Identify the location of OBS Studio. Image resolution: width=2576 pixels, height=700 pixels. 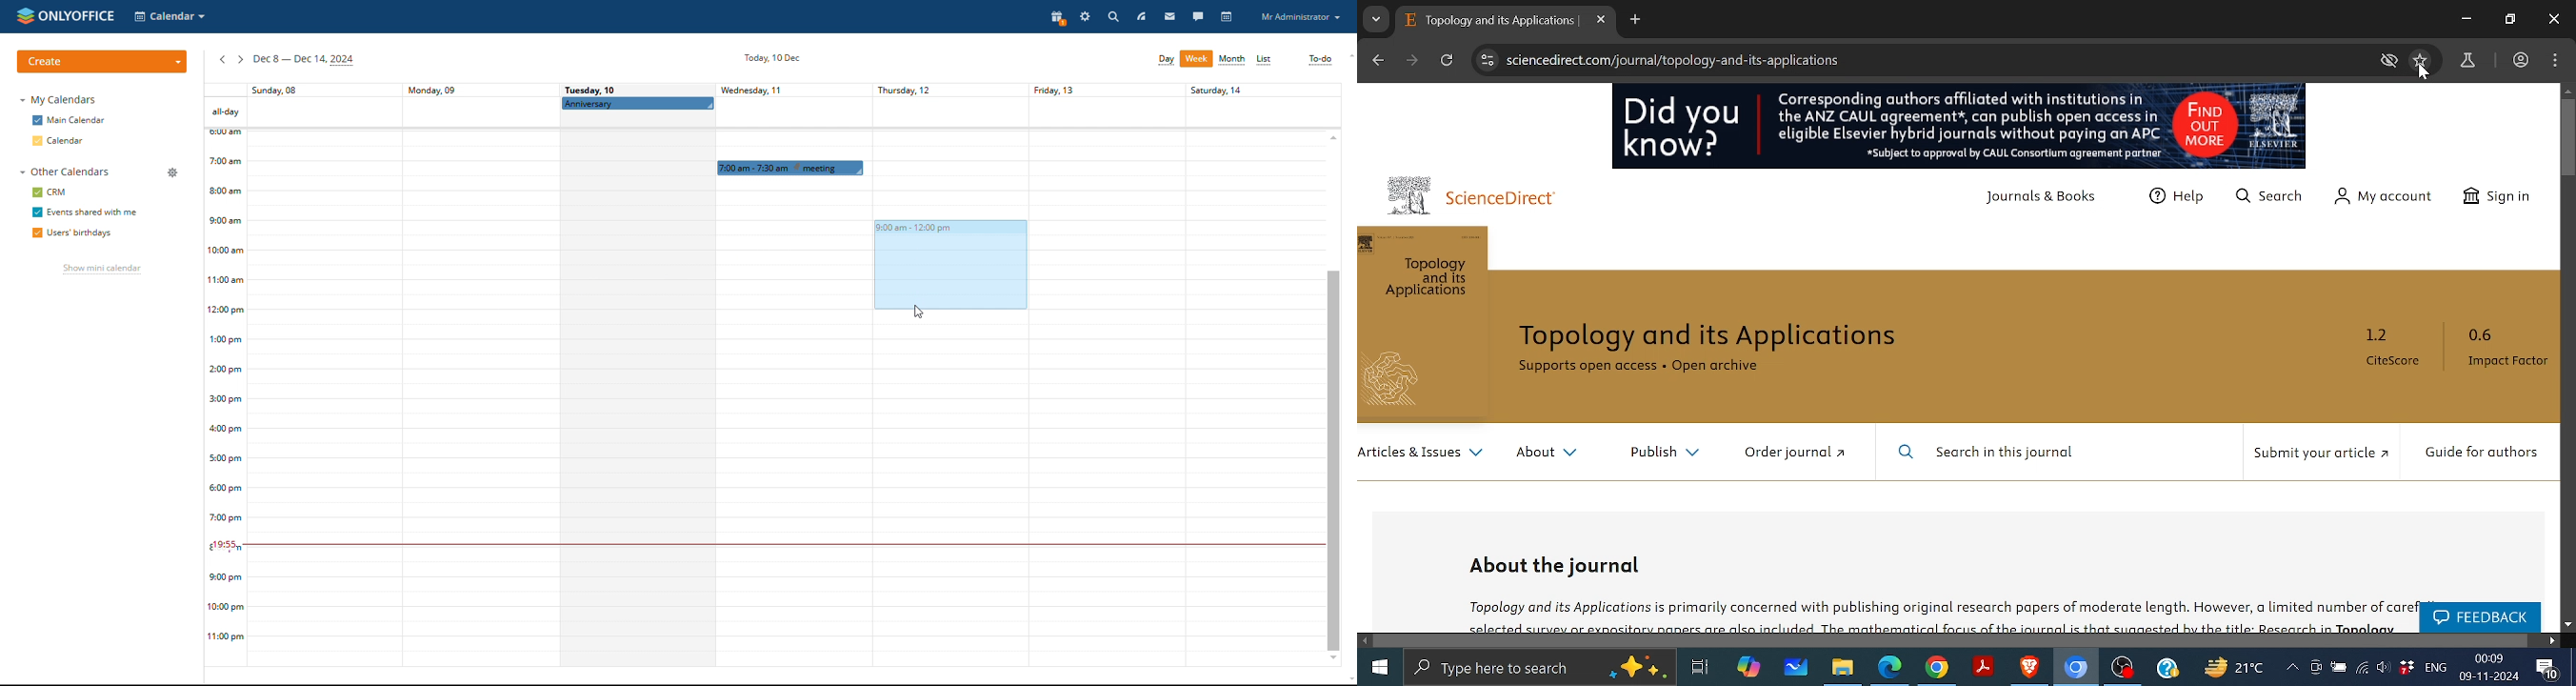
(2125, 669).